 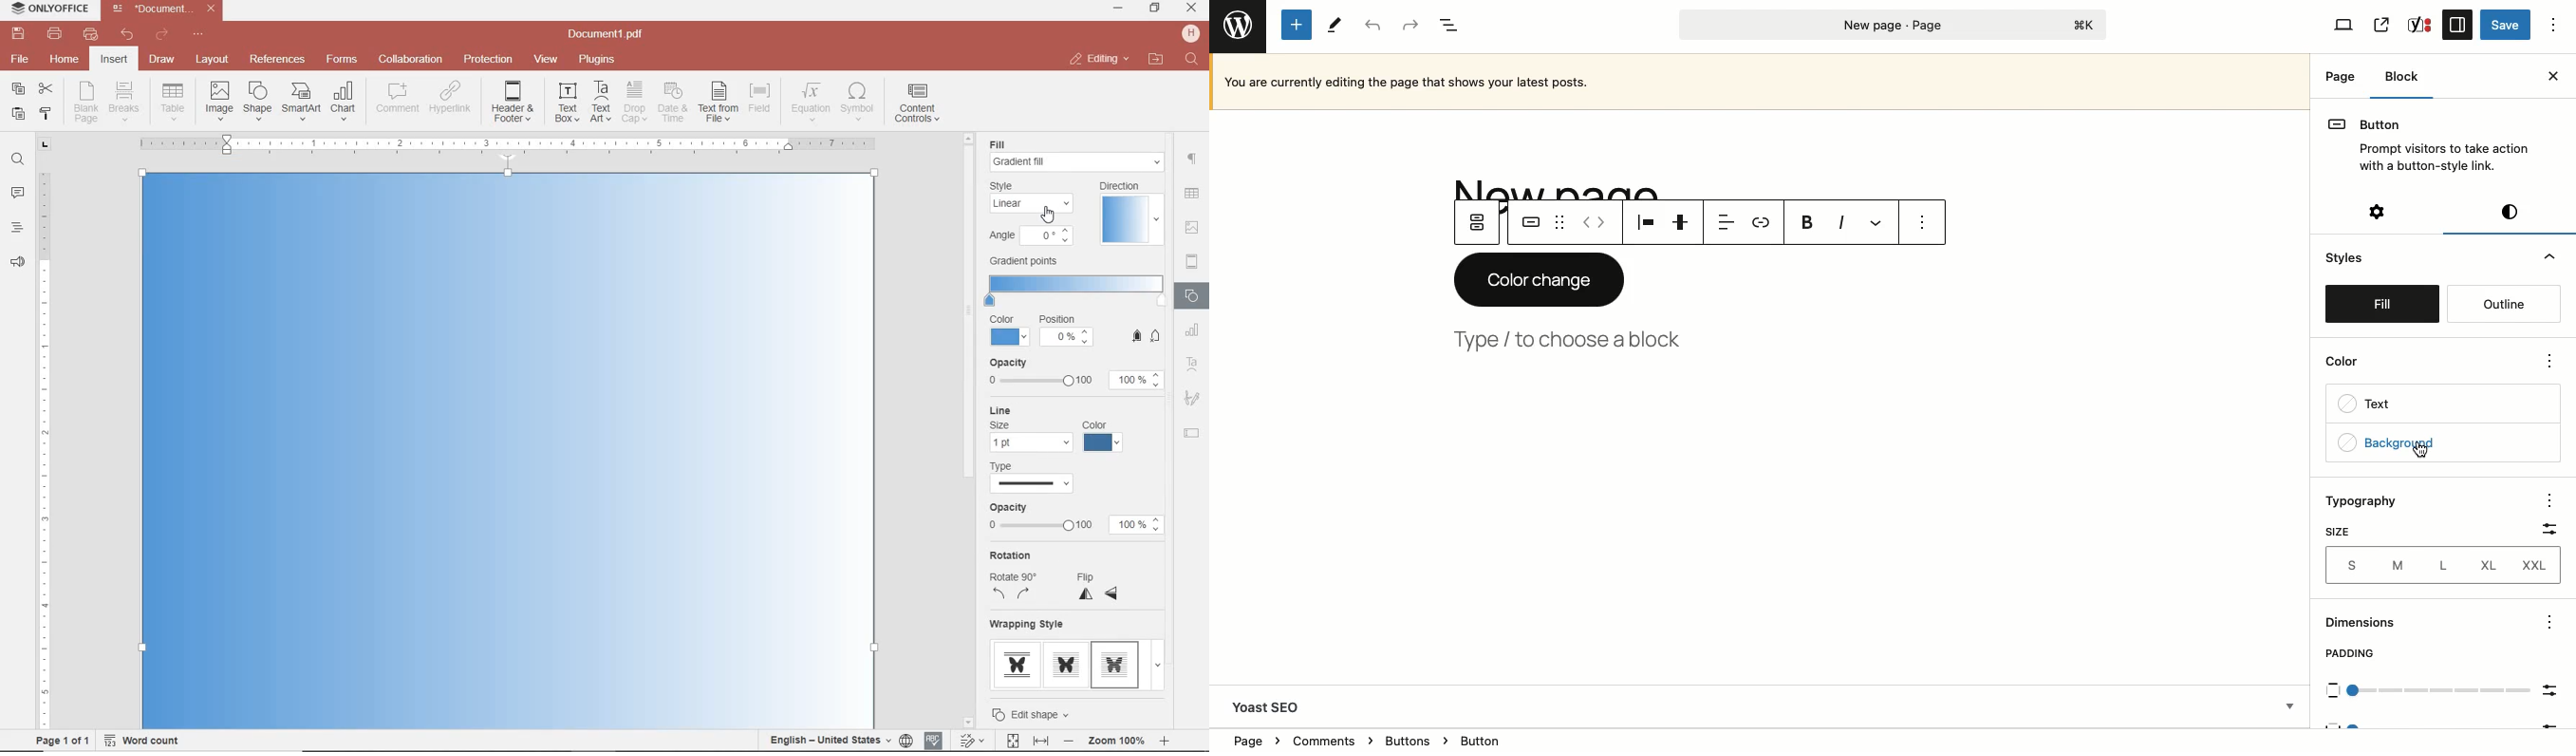 I want to click on word count, so click(x=147, y=740).